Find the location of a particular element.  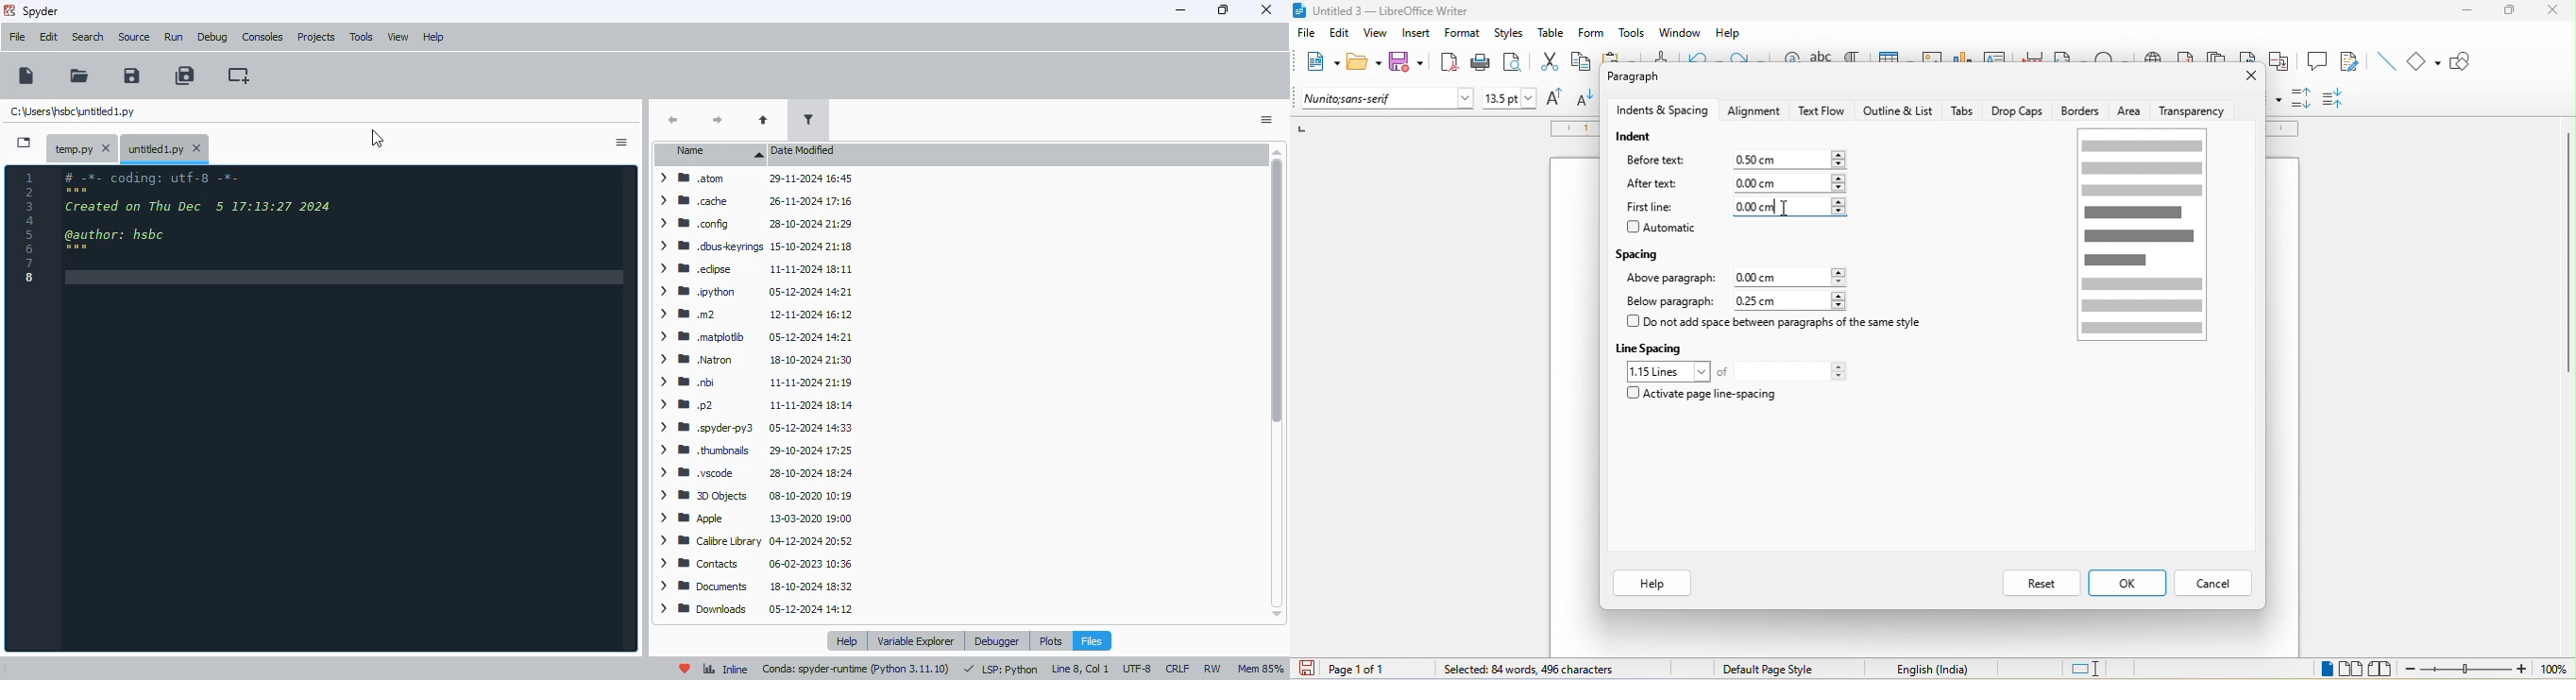

title is located at coordinates (1381, 11).